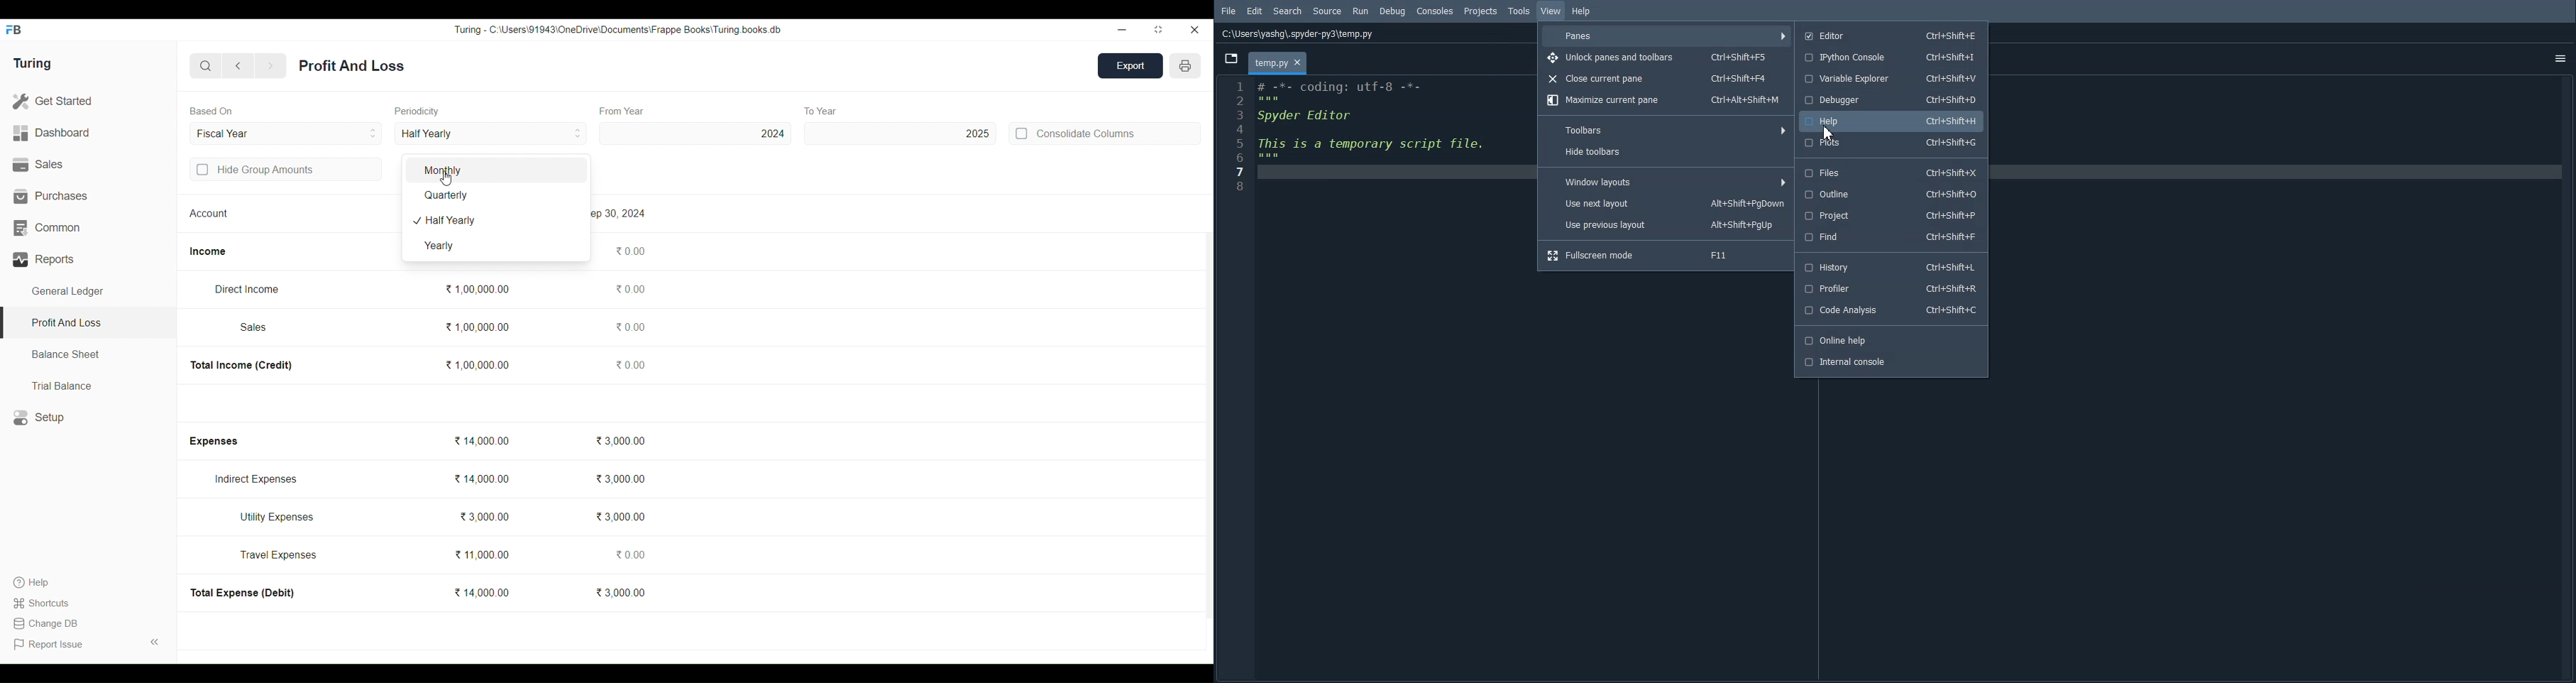  Describe the element at coordinates (1891, 237) in the screenshot. I see `Find` at that location.